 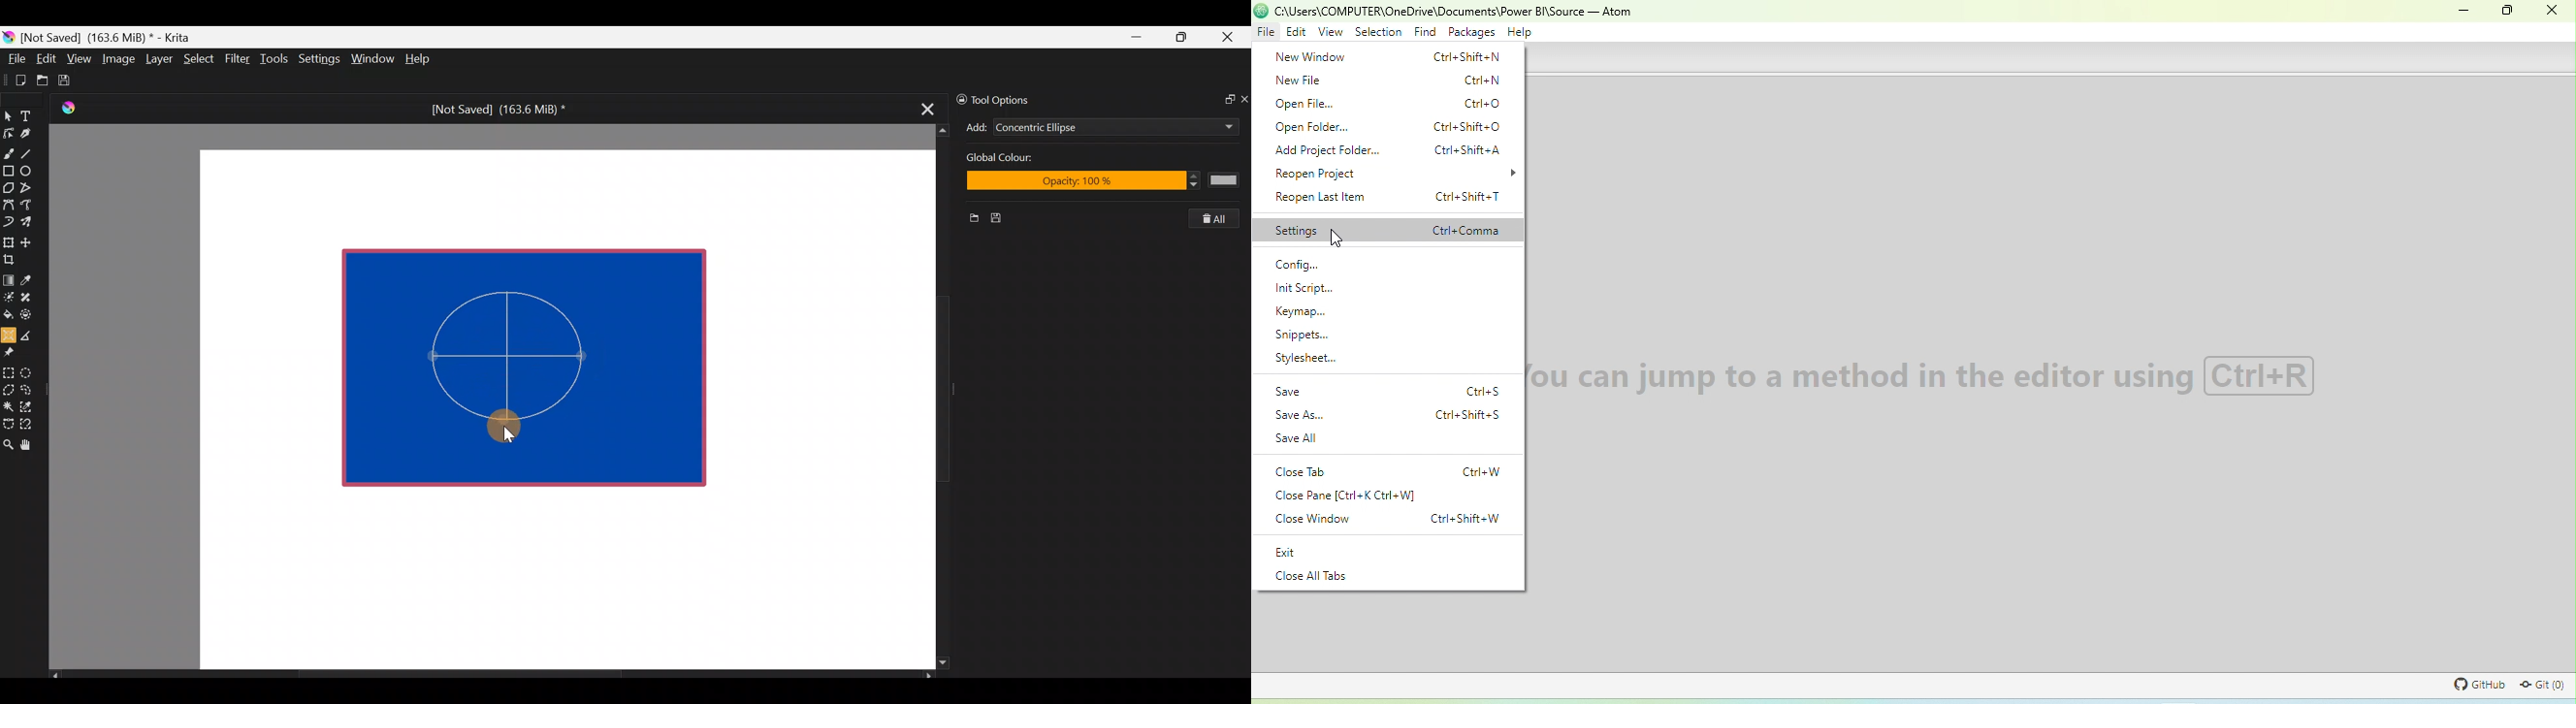 I want to click on maximize or restore, so click(x=2506, y=12).